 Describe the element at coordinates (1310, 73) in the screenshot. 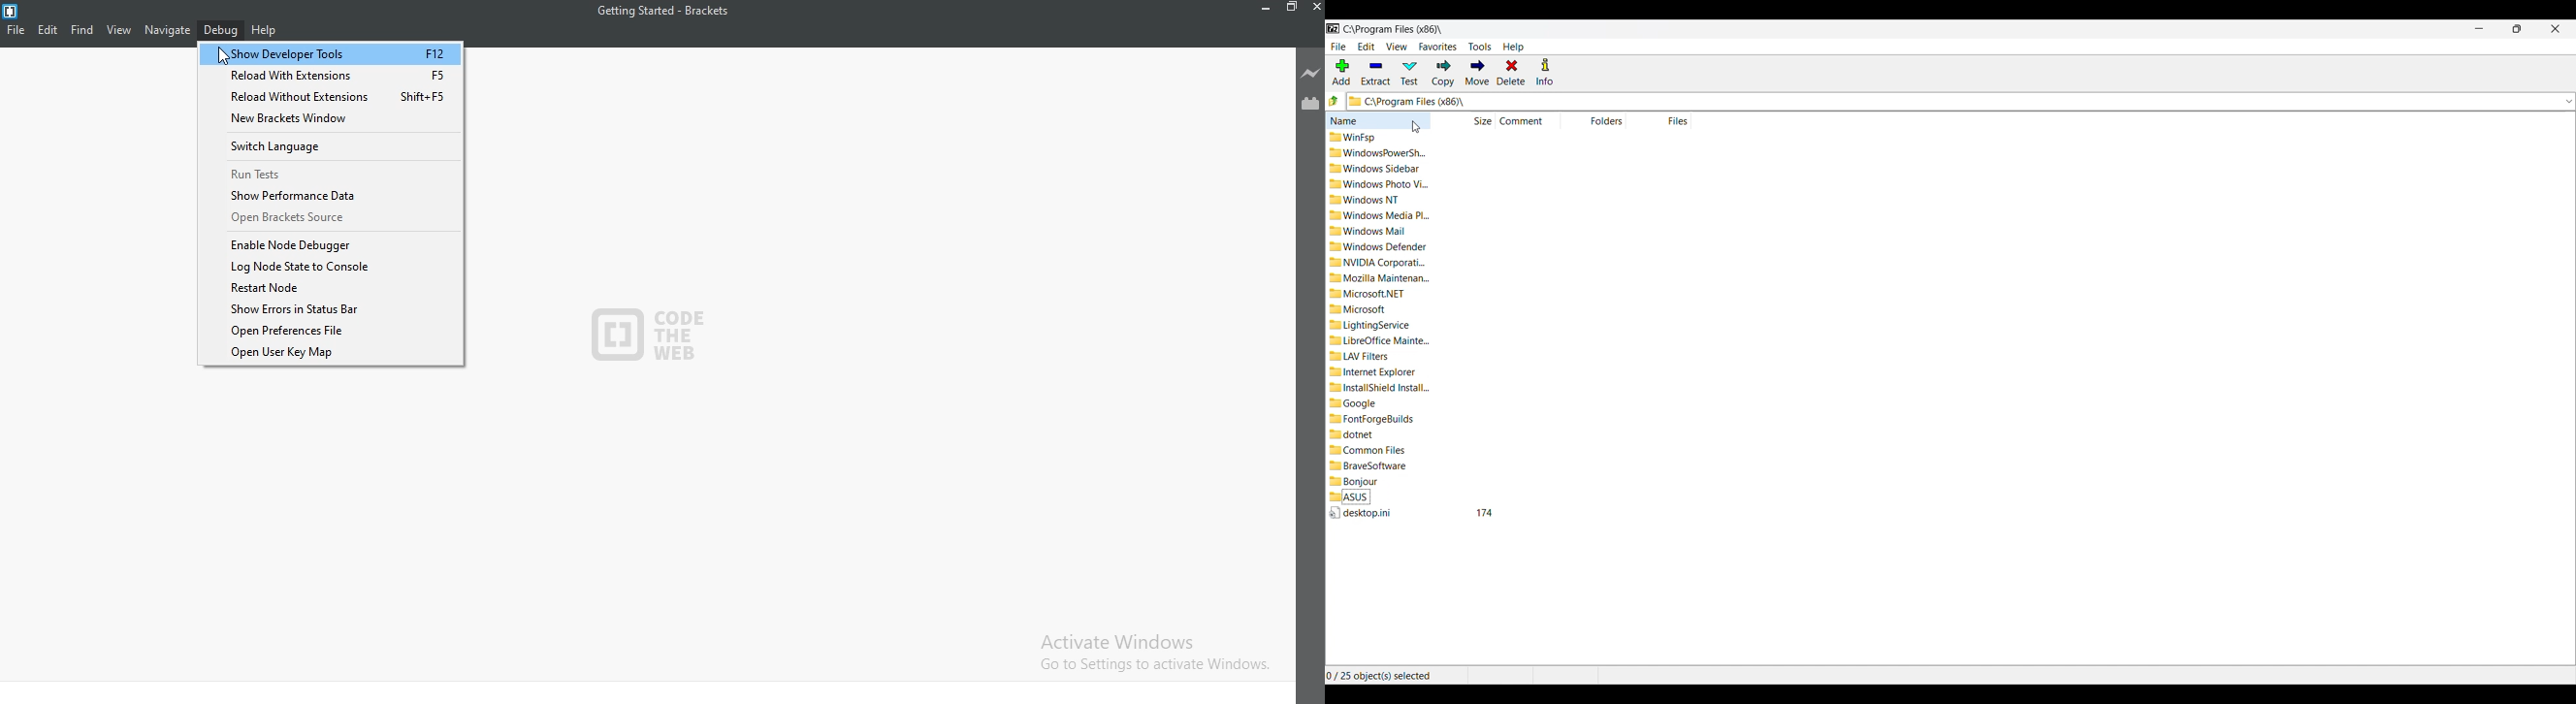

I see `Live preview` at that location.